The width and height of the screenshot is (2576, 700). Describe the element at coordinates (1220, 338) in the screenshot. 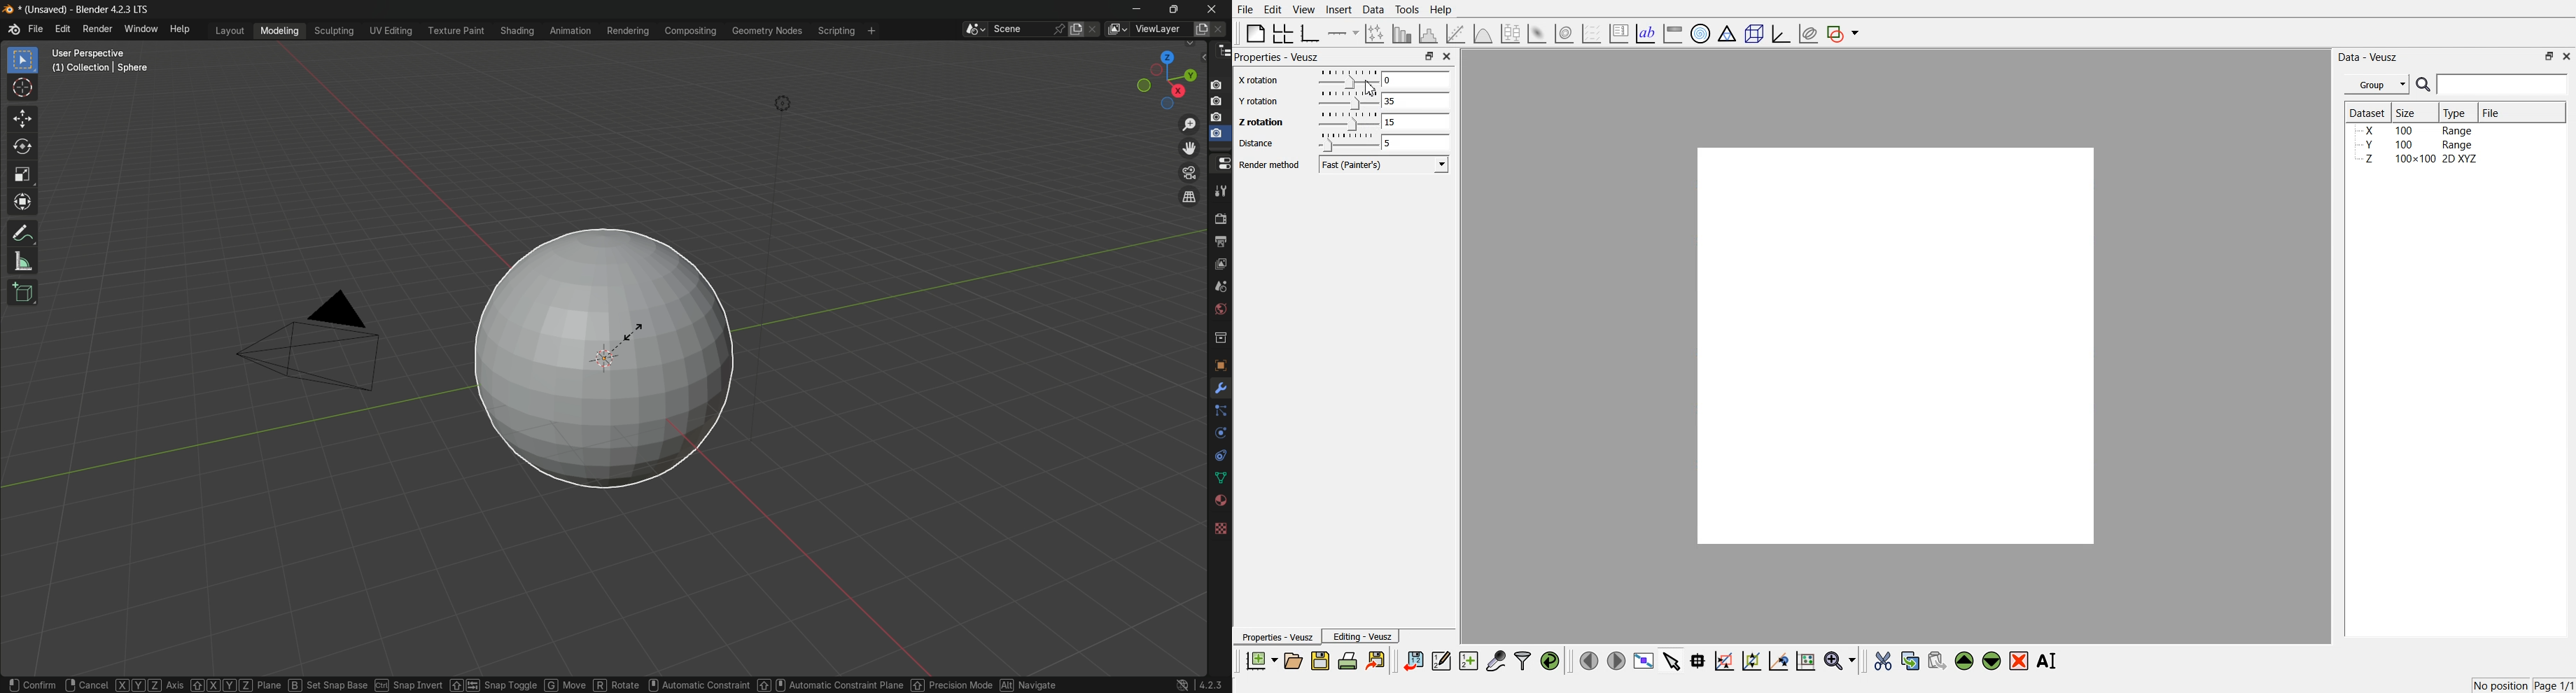

I see `collections` at that location.